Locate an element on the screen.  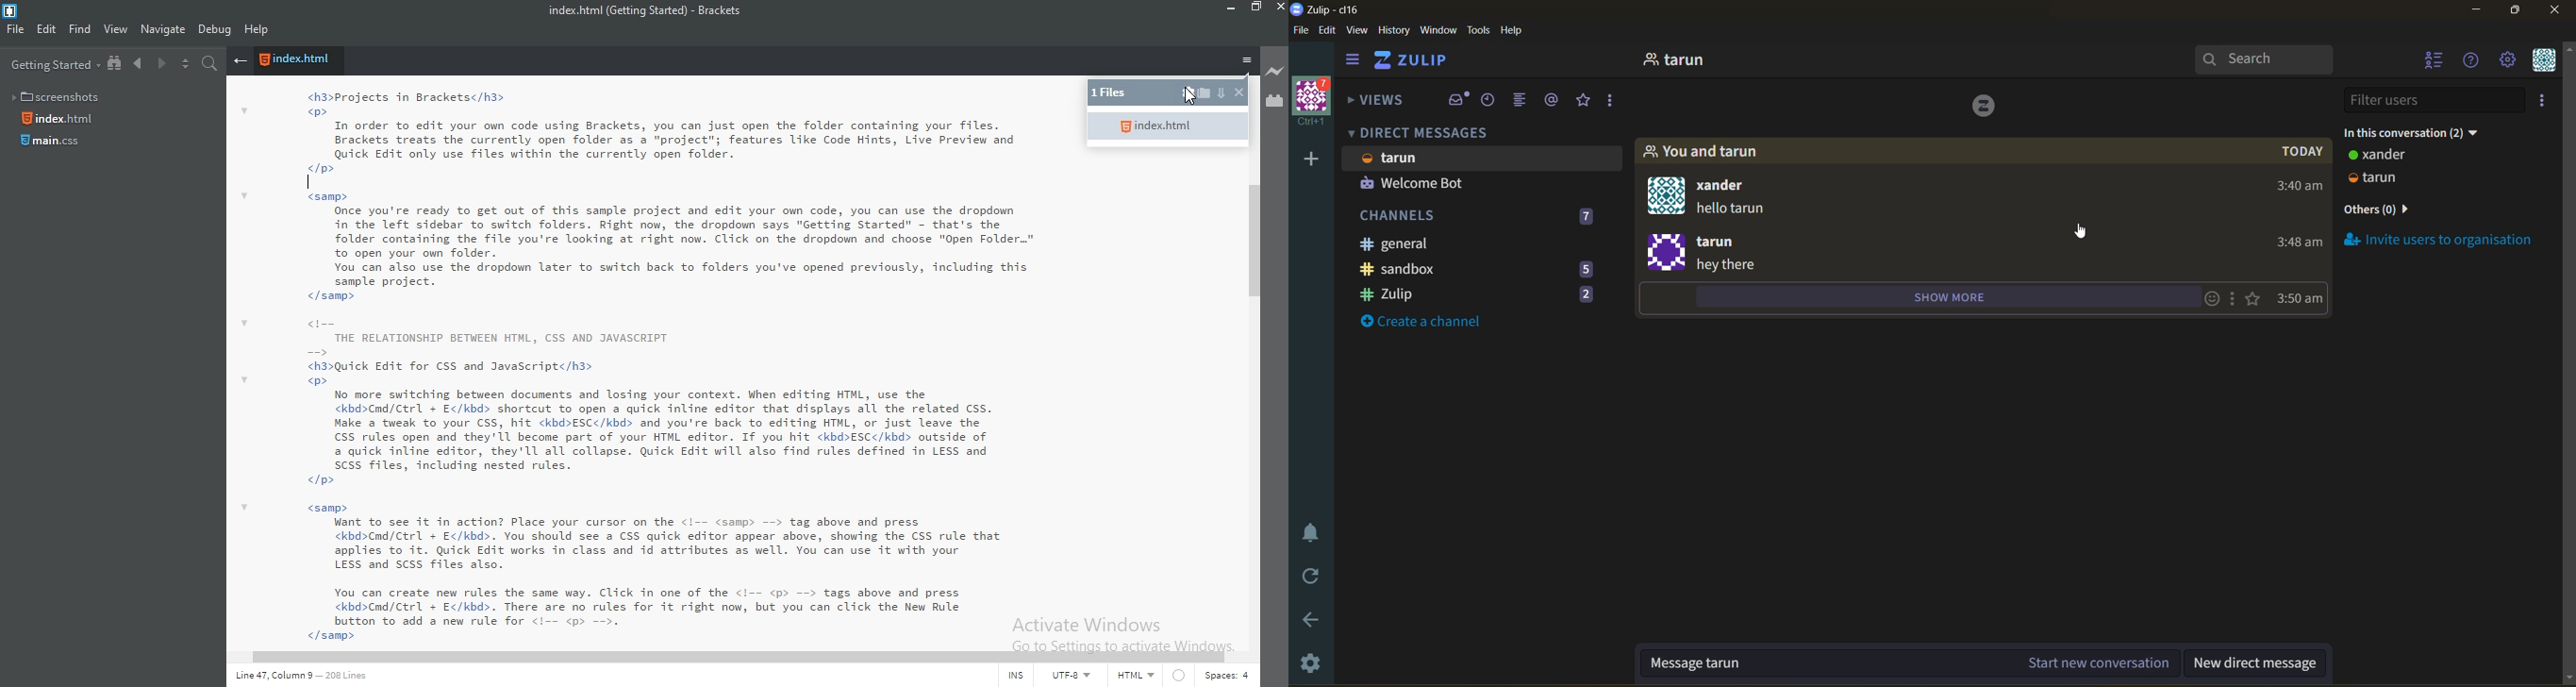
minimize is located at coordinates (2479, 10).